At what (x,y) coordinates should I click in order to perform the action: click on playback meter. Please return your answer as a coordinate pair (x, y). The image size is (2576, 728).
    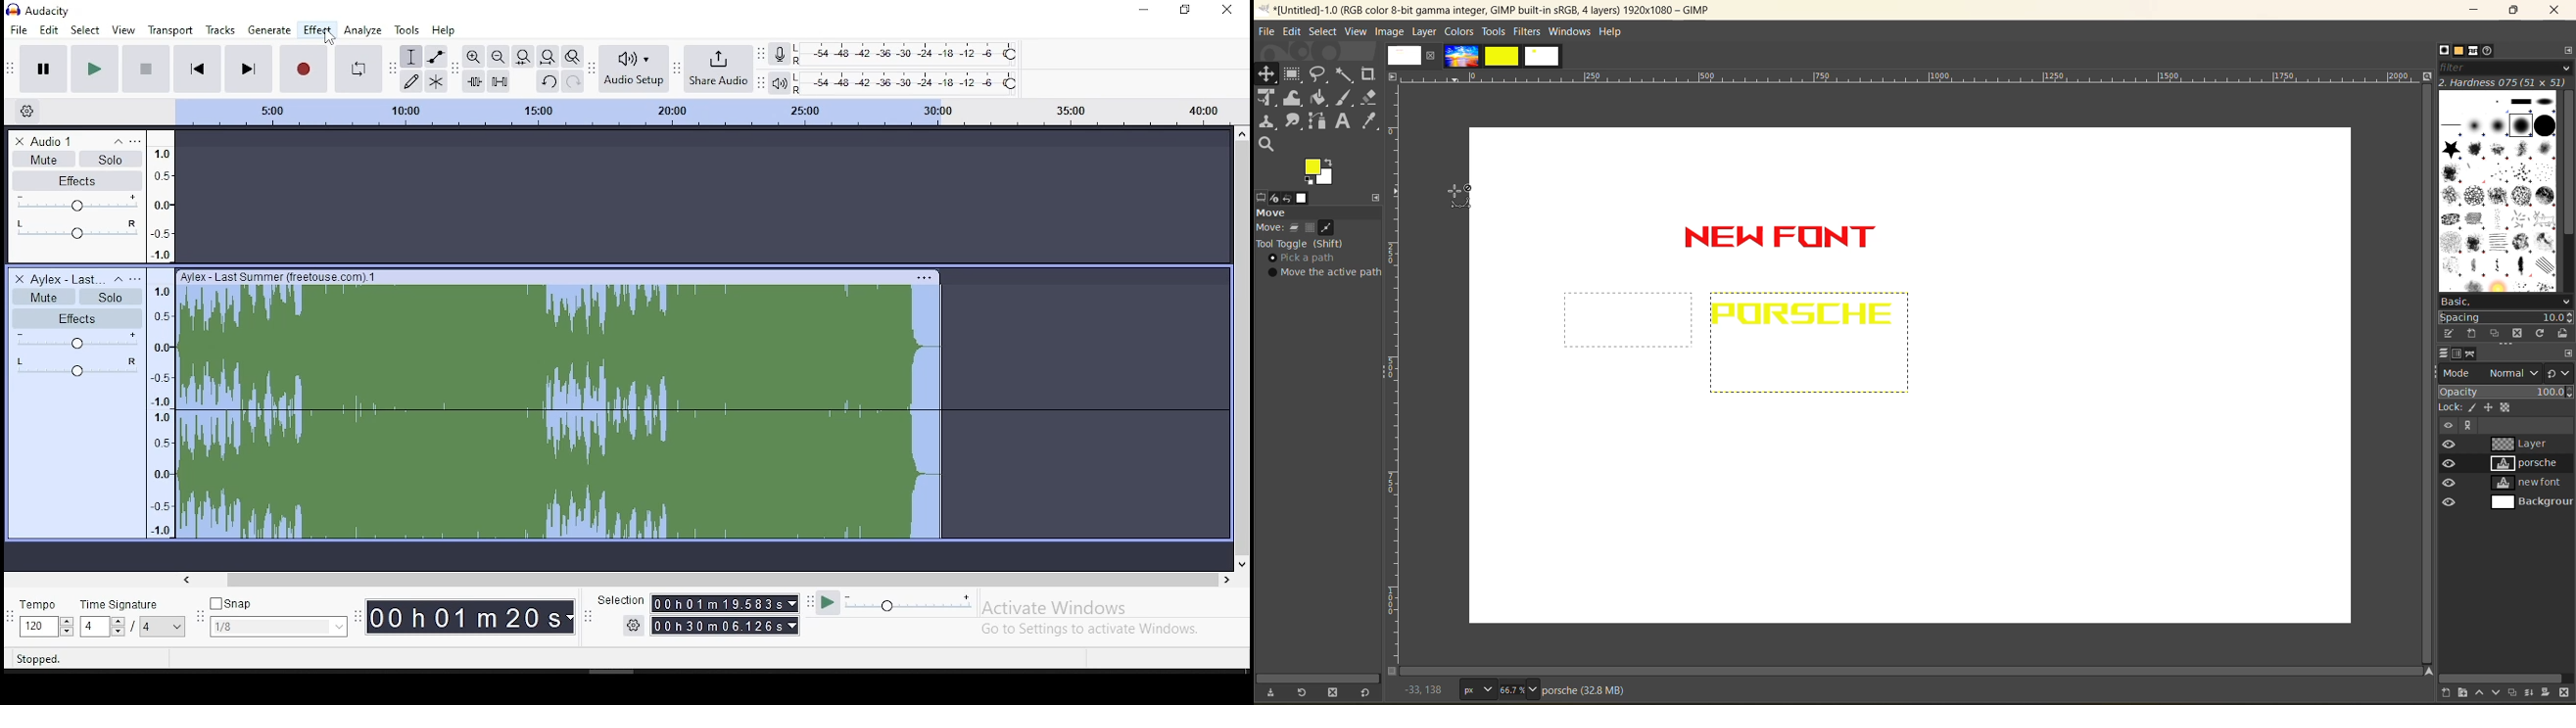
    Looking at the image, I should click on (779, 83).